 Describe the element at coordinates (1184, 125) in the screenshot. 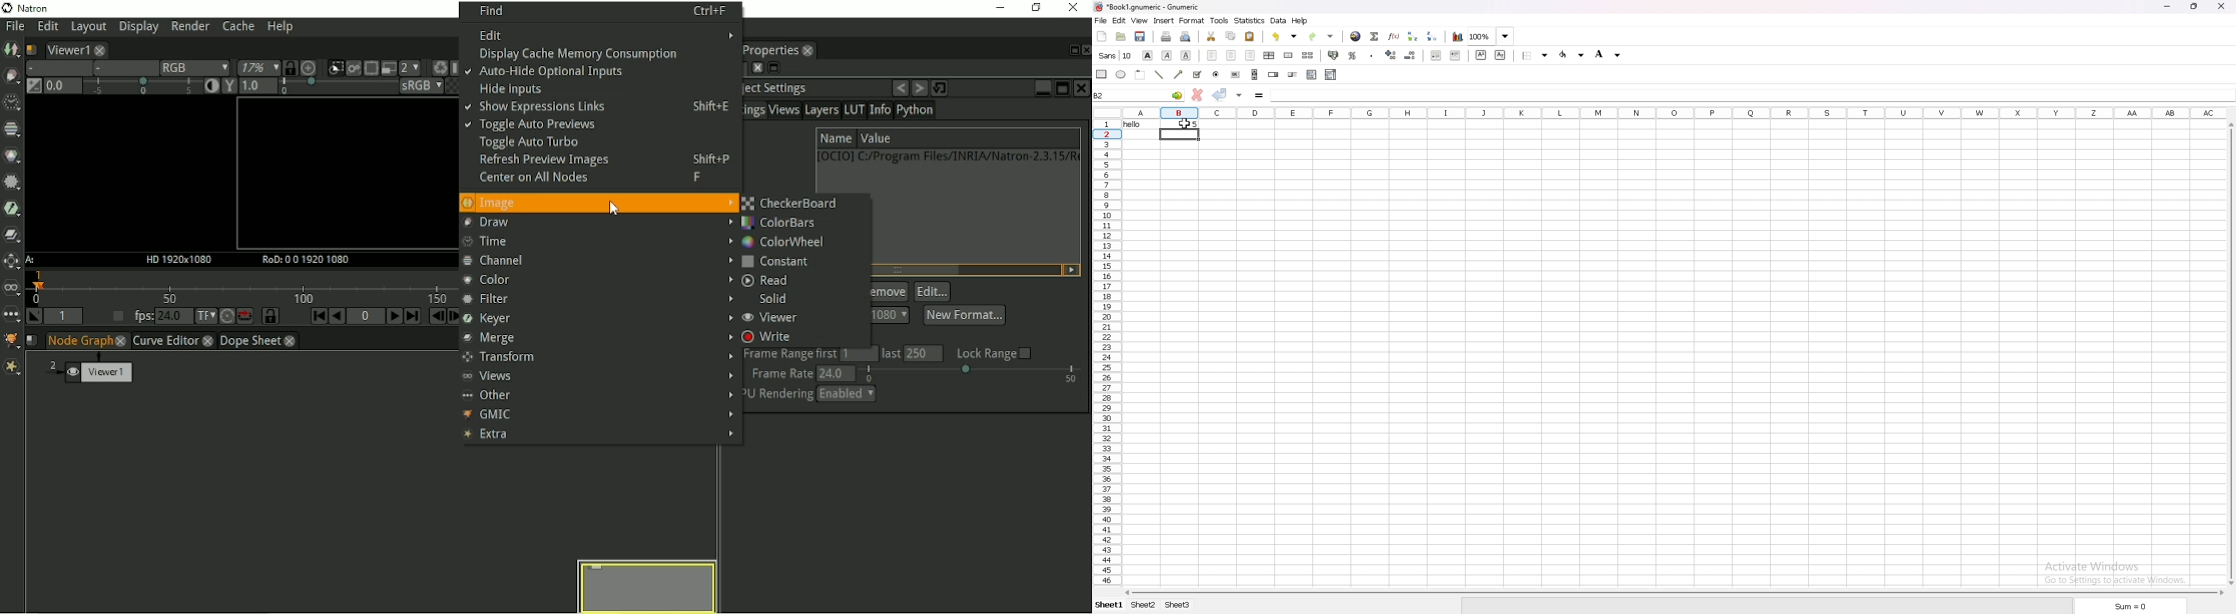

I see `cursor` at that location.